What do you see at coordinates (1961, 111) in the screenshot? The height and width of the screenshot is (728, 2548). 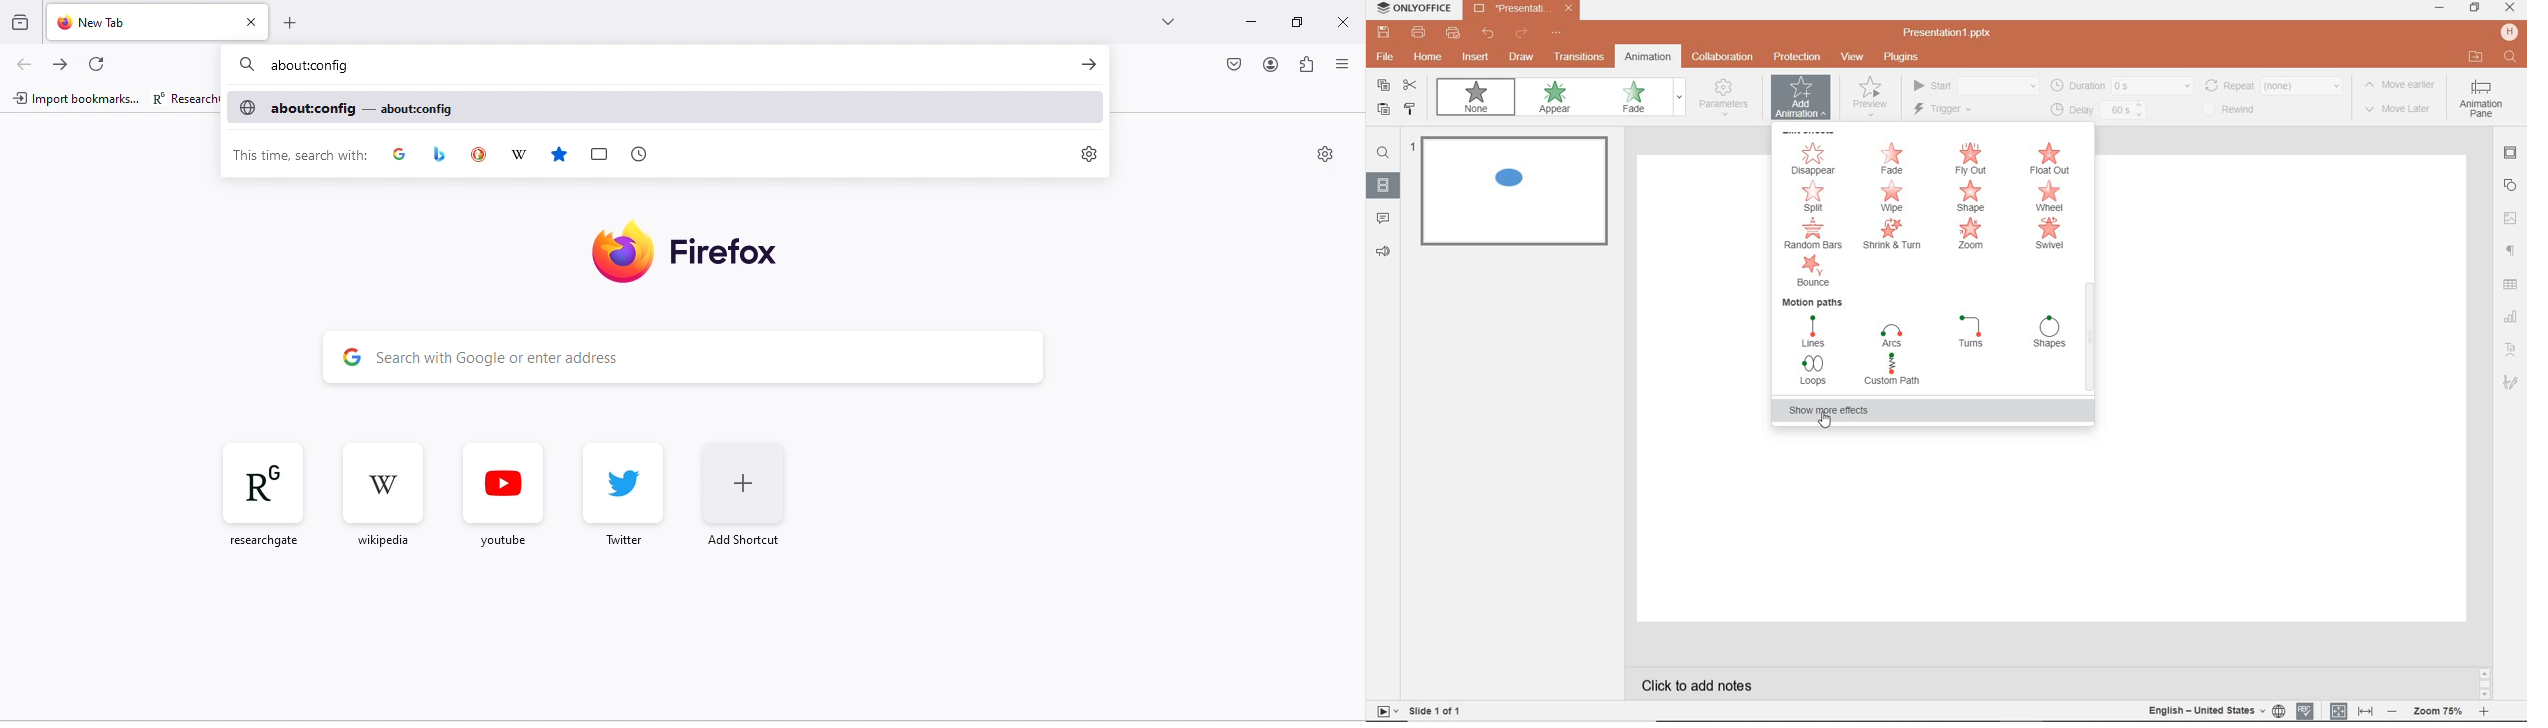 I see `trigger` at bounding box center [1961, 111].